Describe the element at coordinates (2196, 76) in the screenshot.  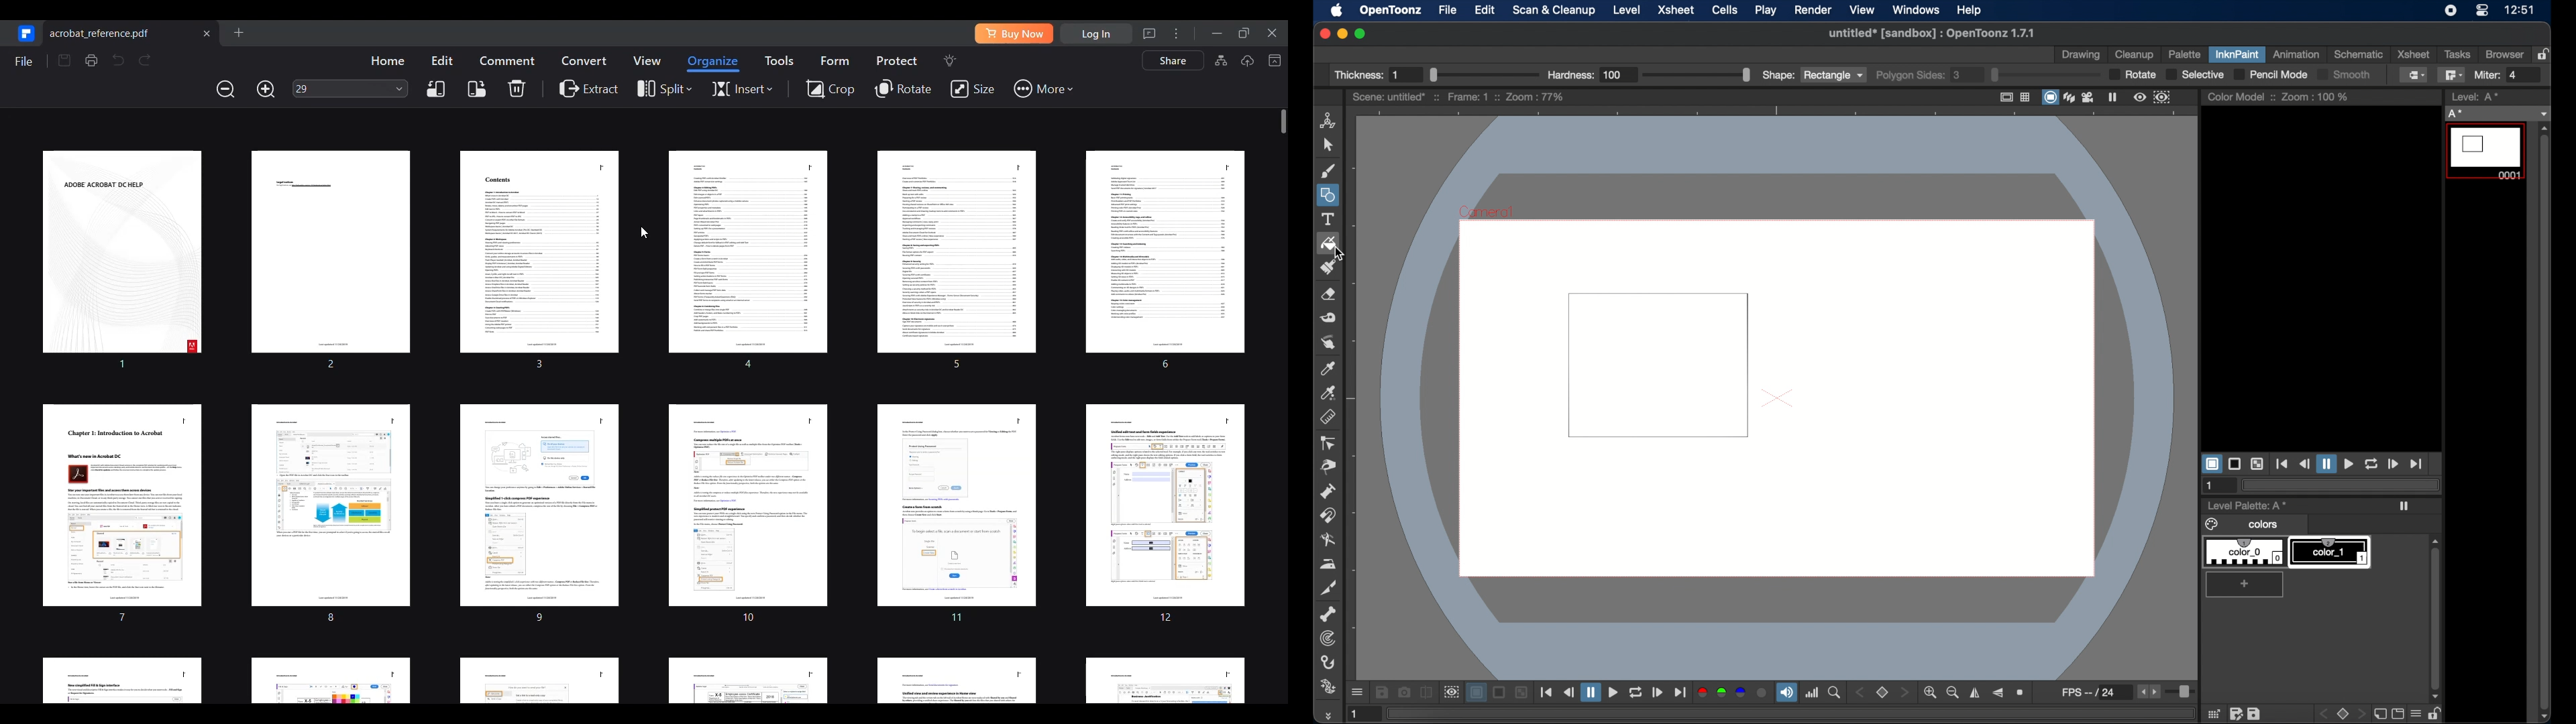
I see `selective` at that location.